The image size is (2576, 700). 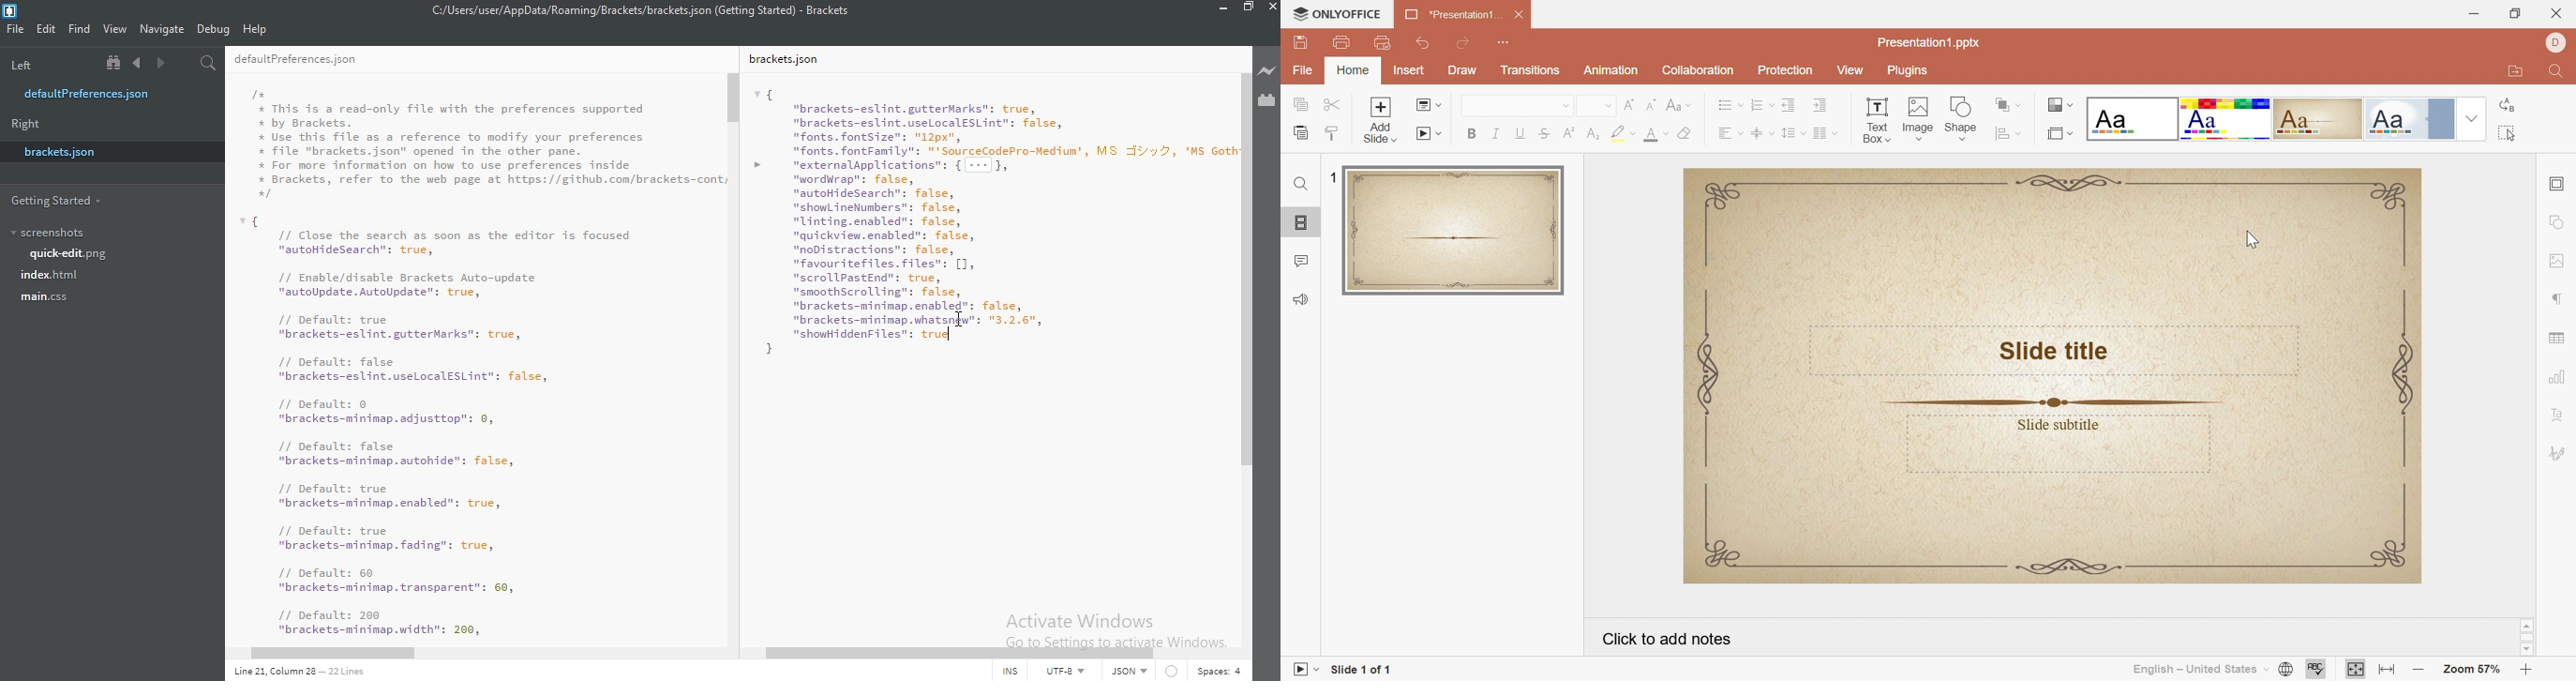 I want to click on Restore Down, so click(x=2516, y=13).